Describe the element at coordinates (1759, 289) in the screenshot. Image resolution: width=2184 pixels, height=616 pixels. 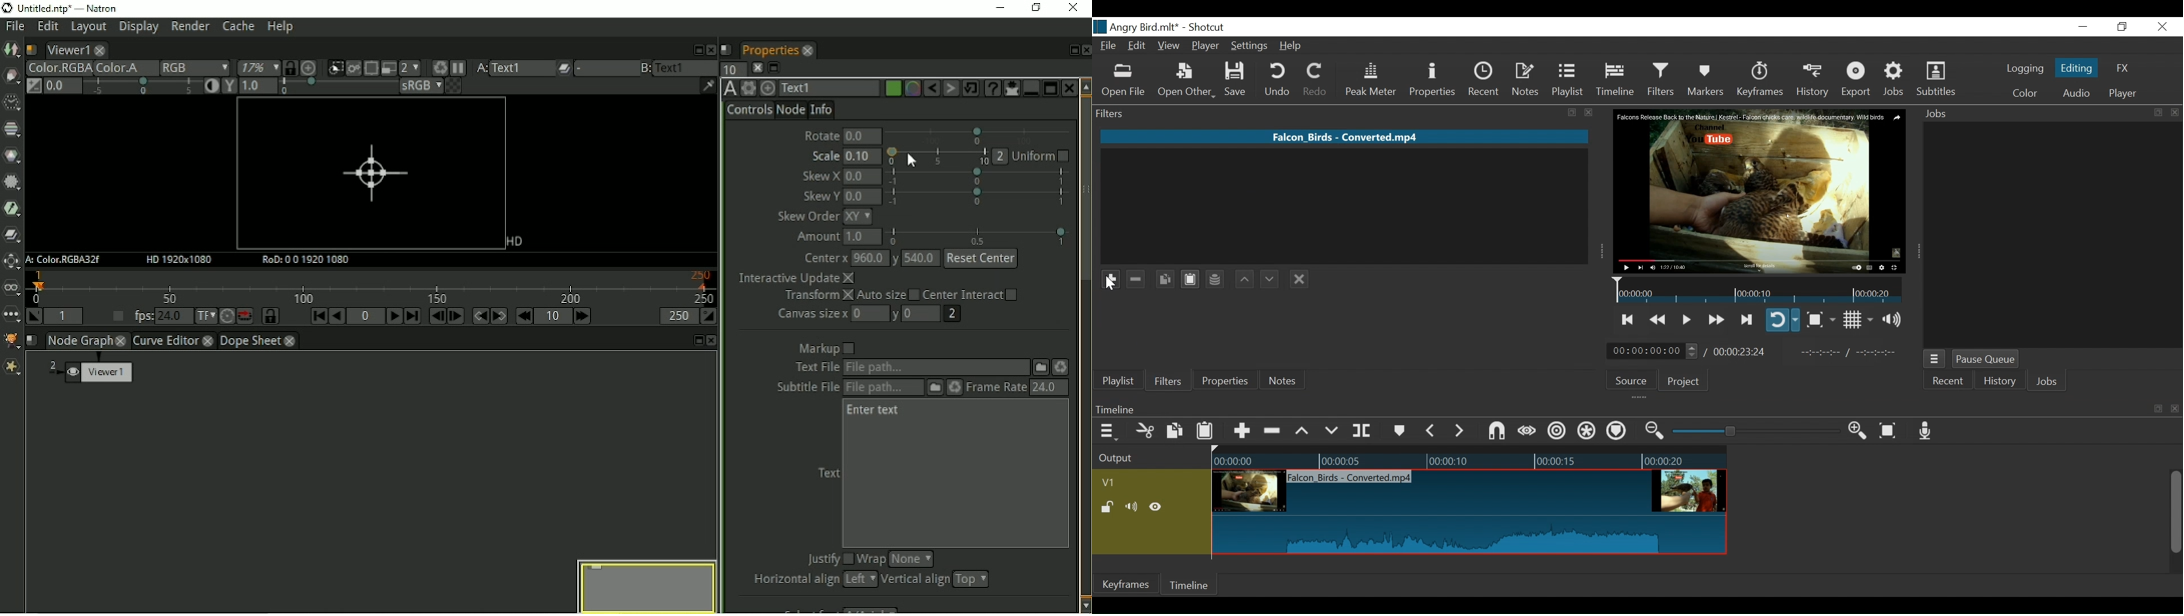
I see `Timeline` at that location.